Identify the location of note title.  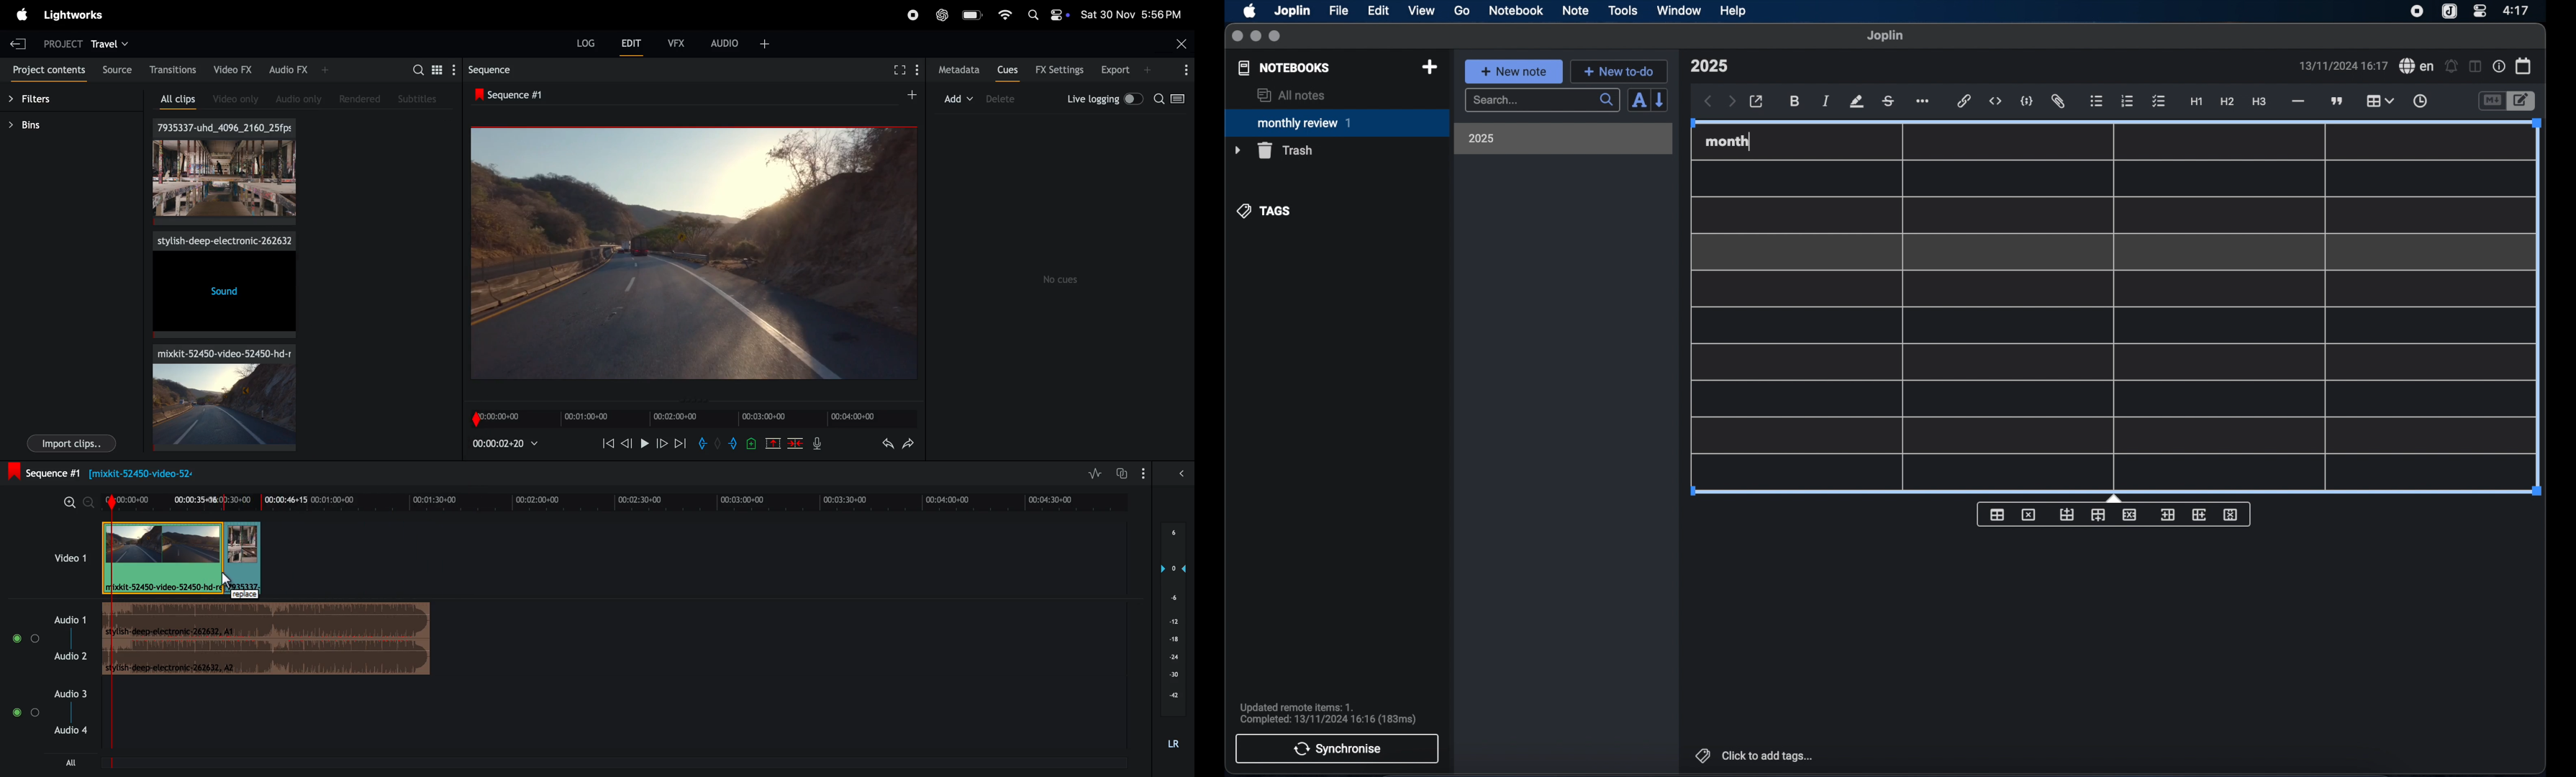
(1709, 66).